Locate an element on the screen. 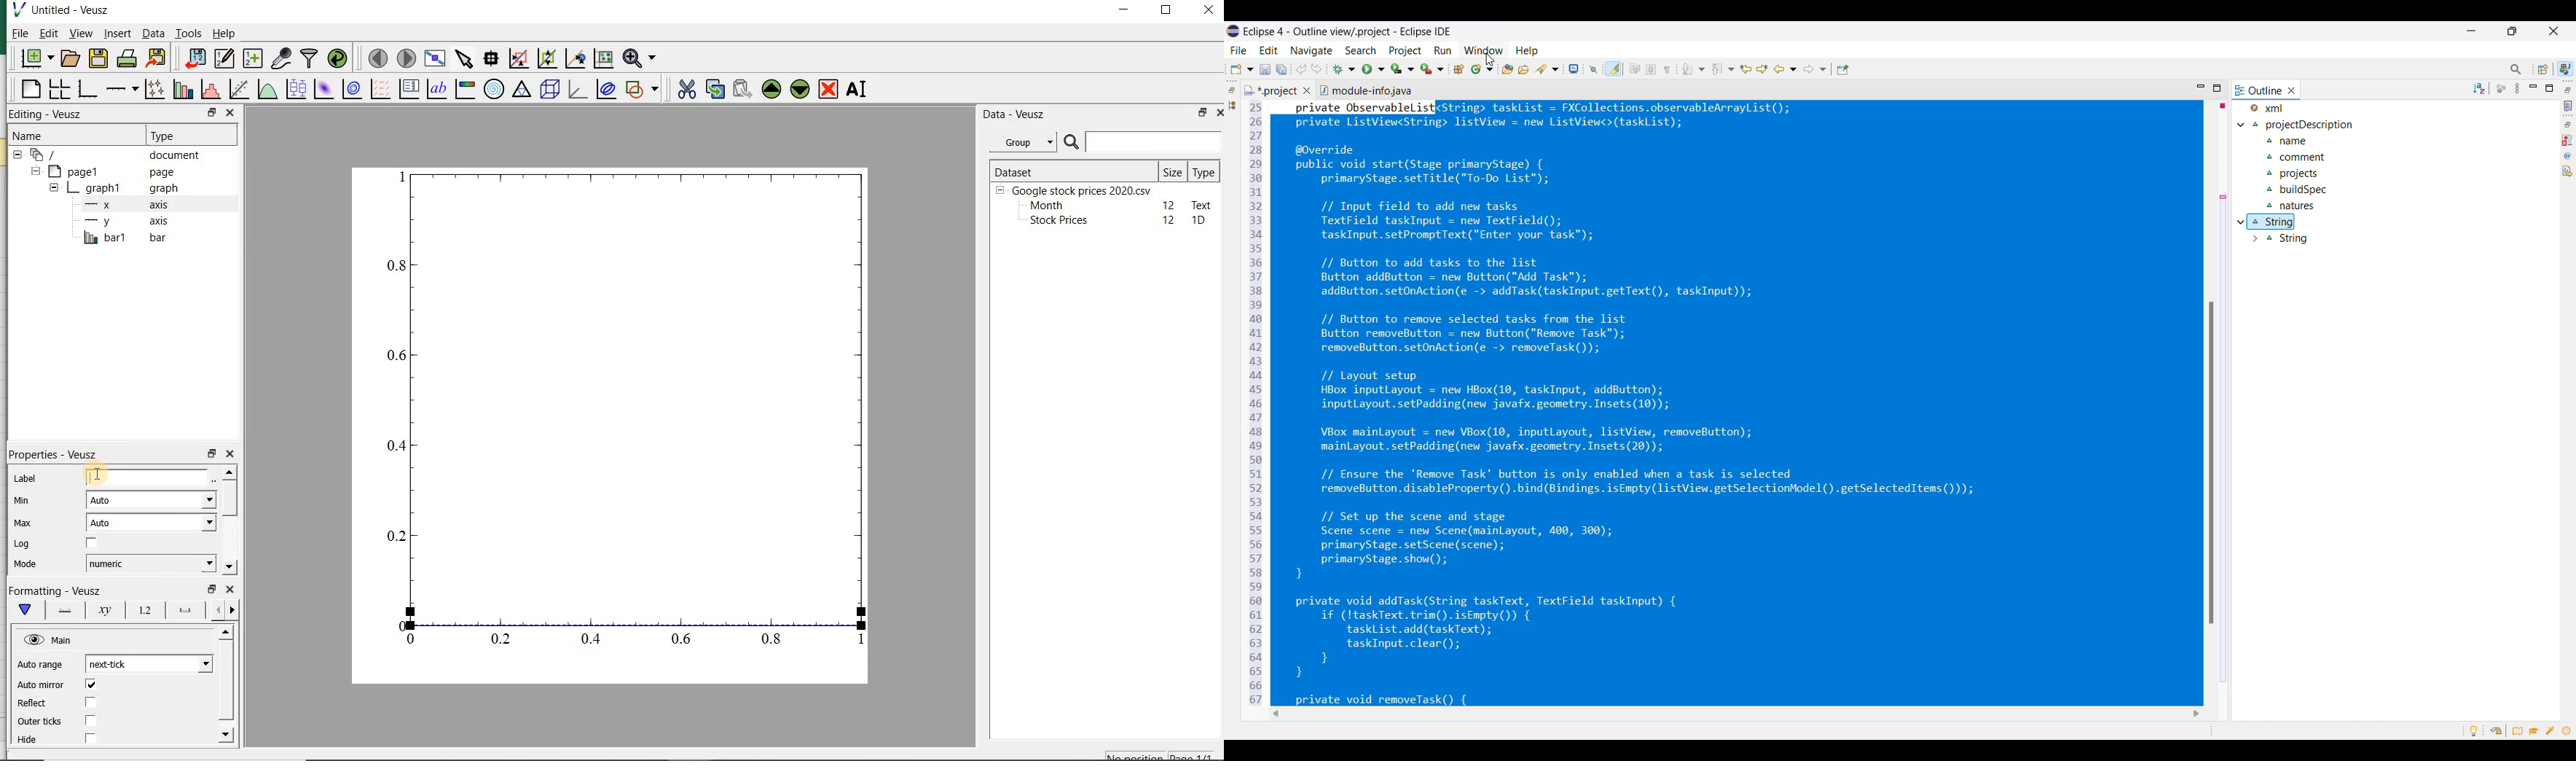 The width and height of the screenshot is (2576, 784). Project menu is located at coordinates (1405, 51).